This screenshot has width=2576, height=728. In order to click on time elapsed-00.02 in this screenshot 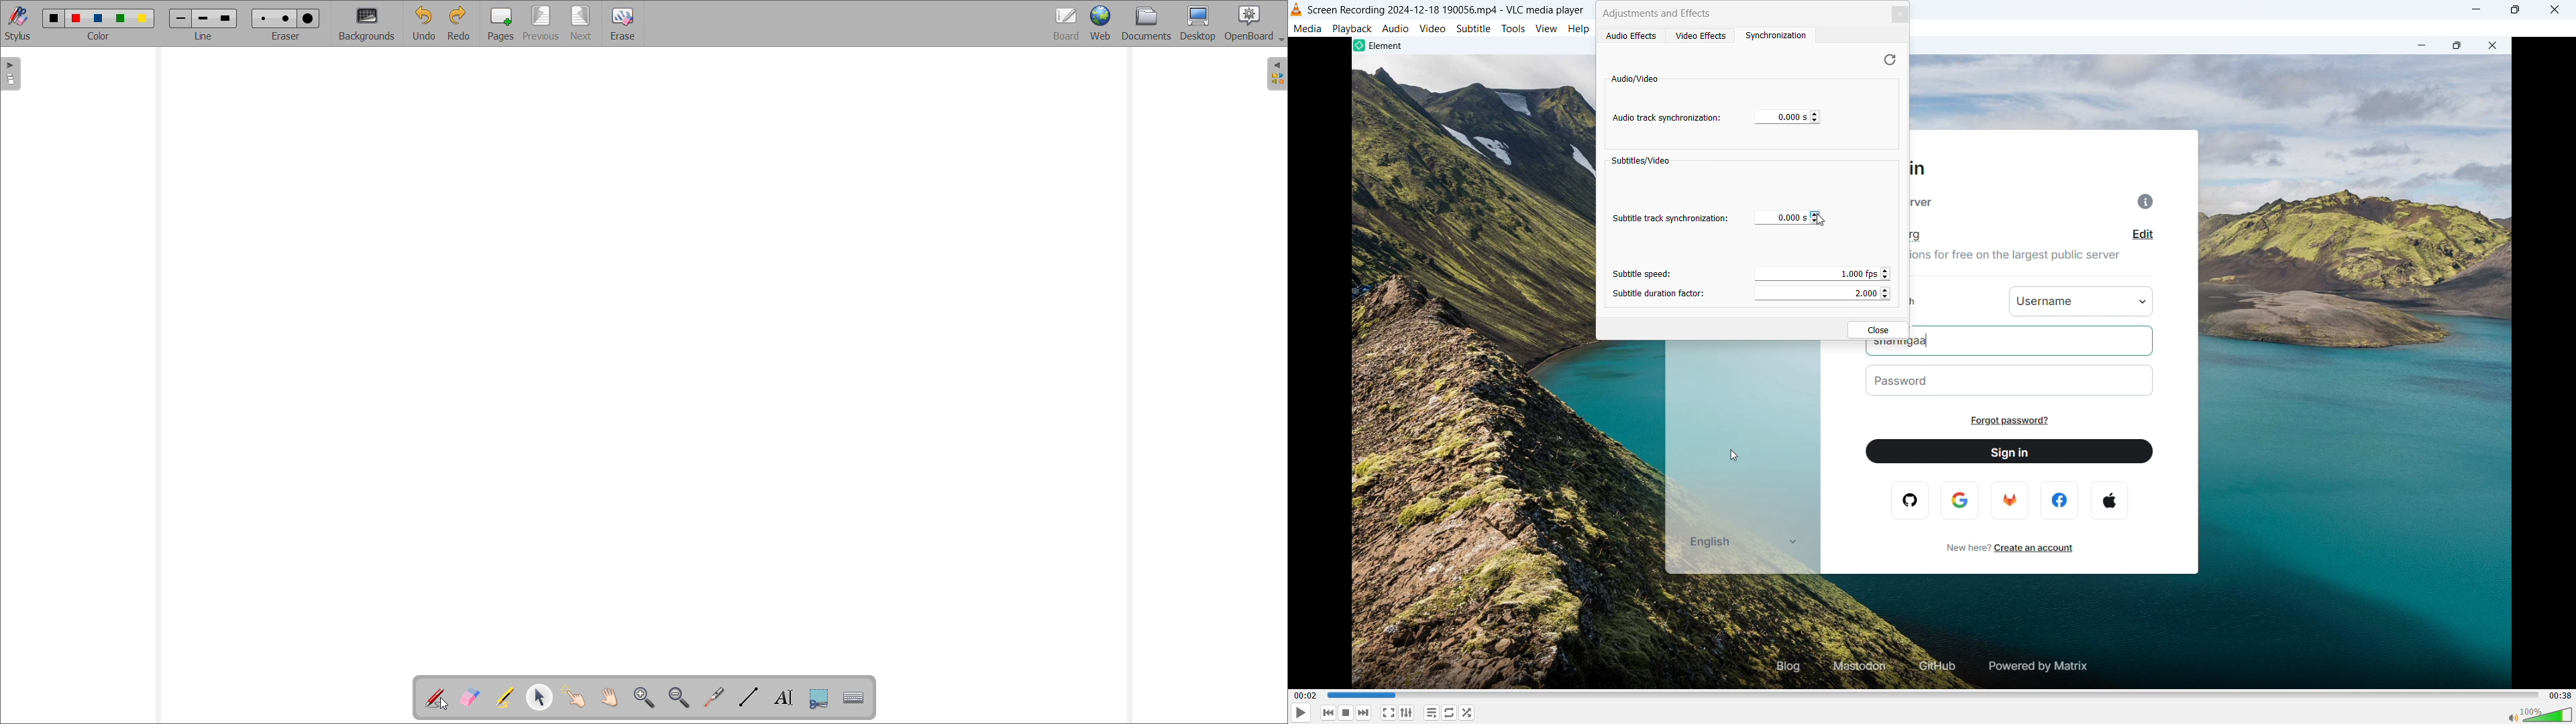, I will do `click(1307, 695)`.